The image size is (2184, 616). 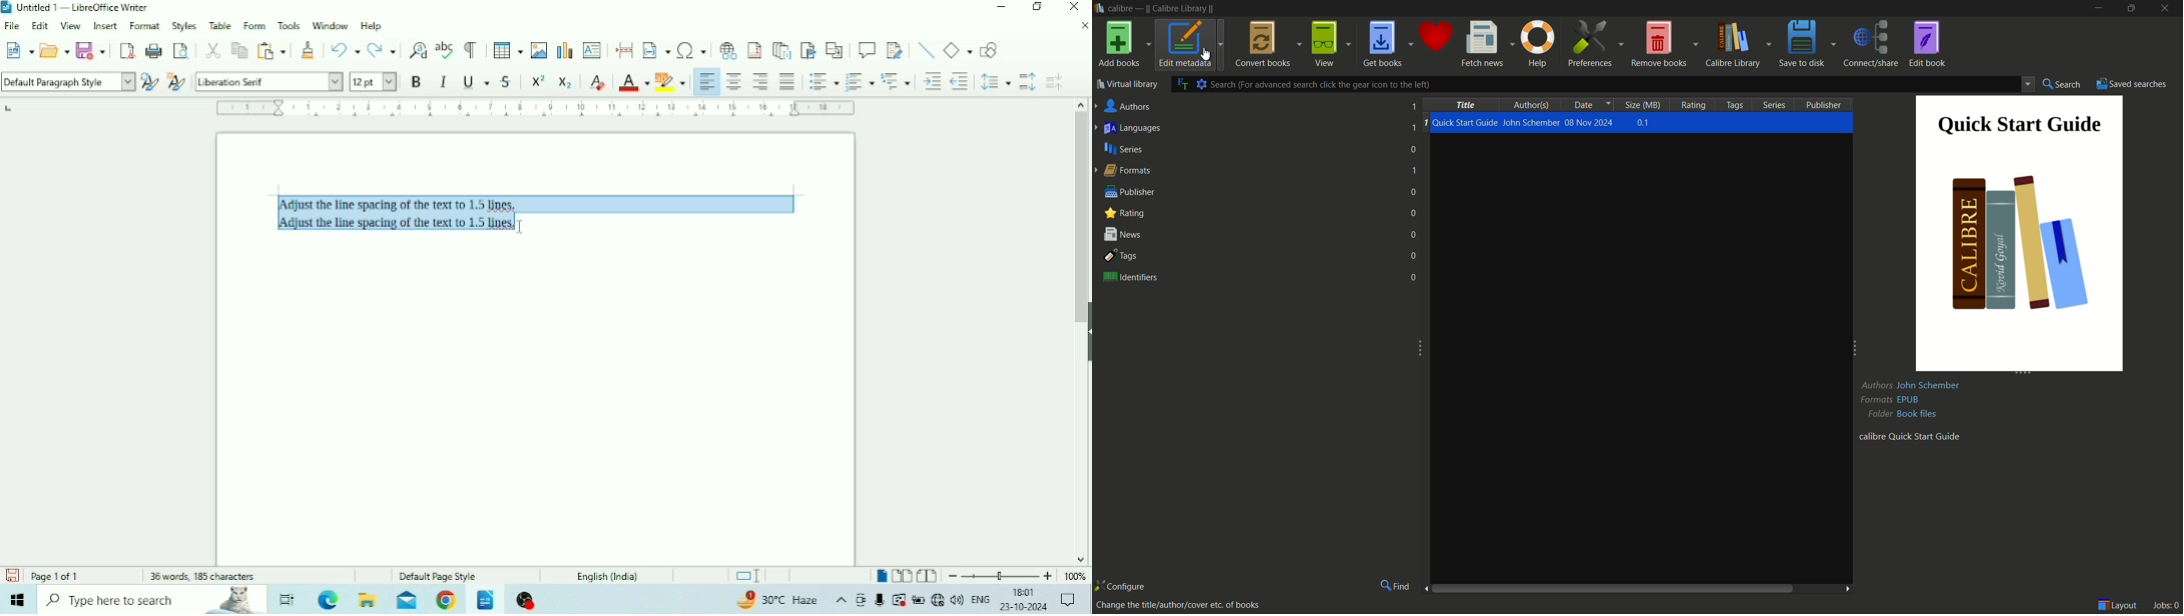 What do you see at coordinates (2134, 9) in the screenshot?
I see `maximize or restore` at bounding box center [2134, 9].